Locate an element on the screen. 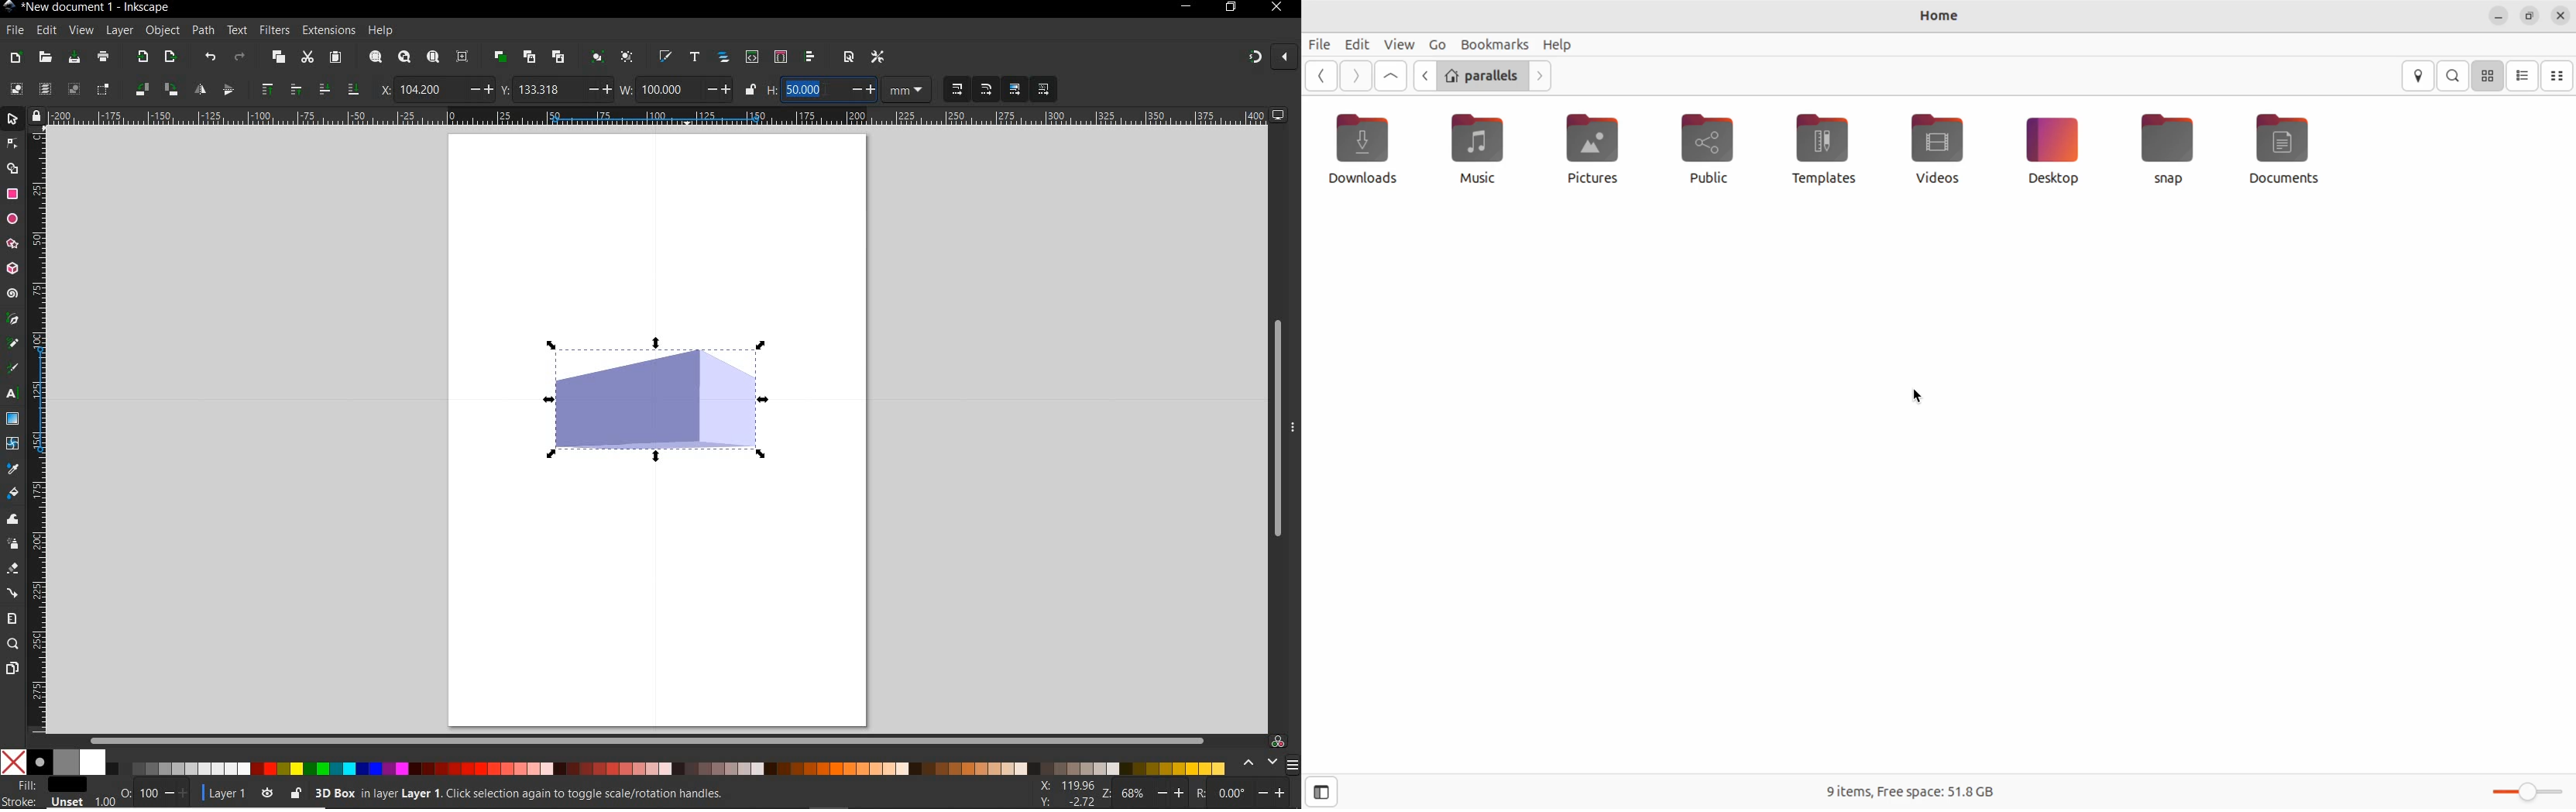 The image size is (2576, 812). cursor coordinates is located at coordinates (1067, 793).